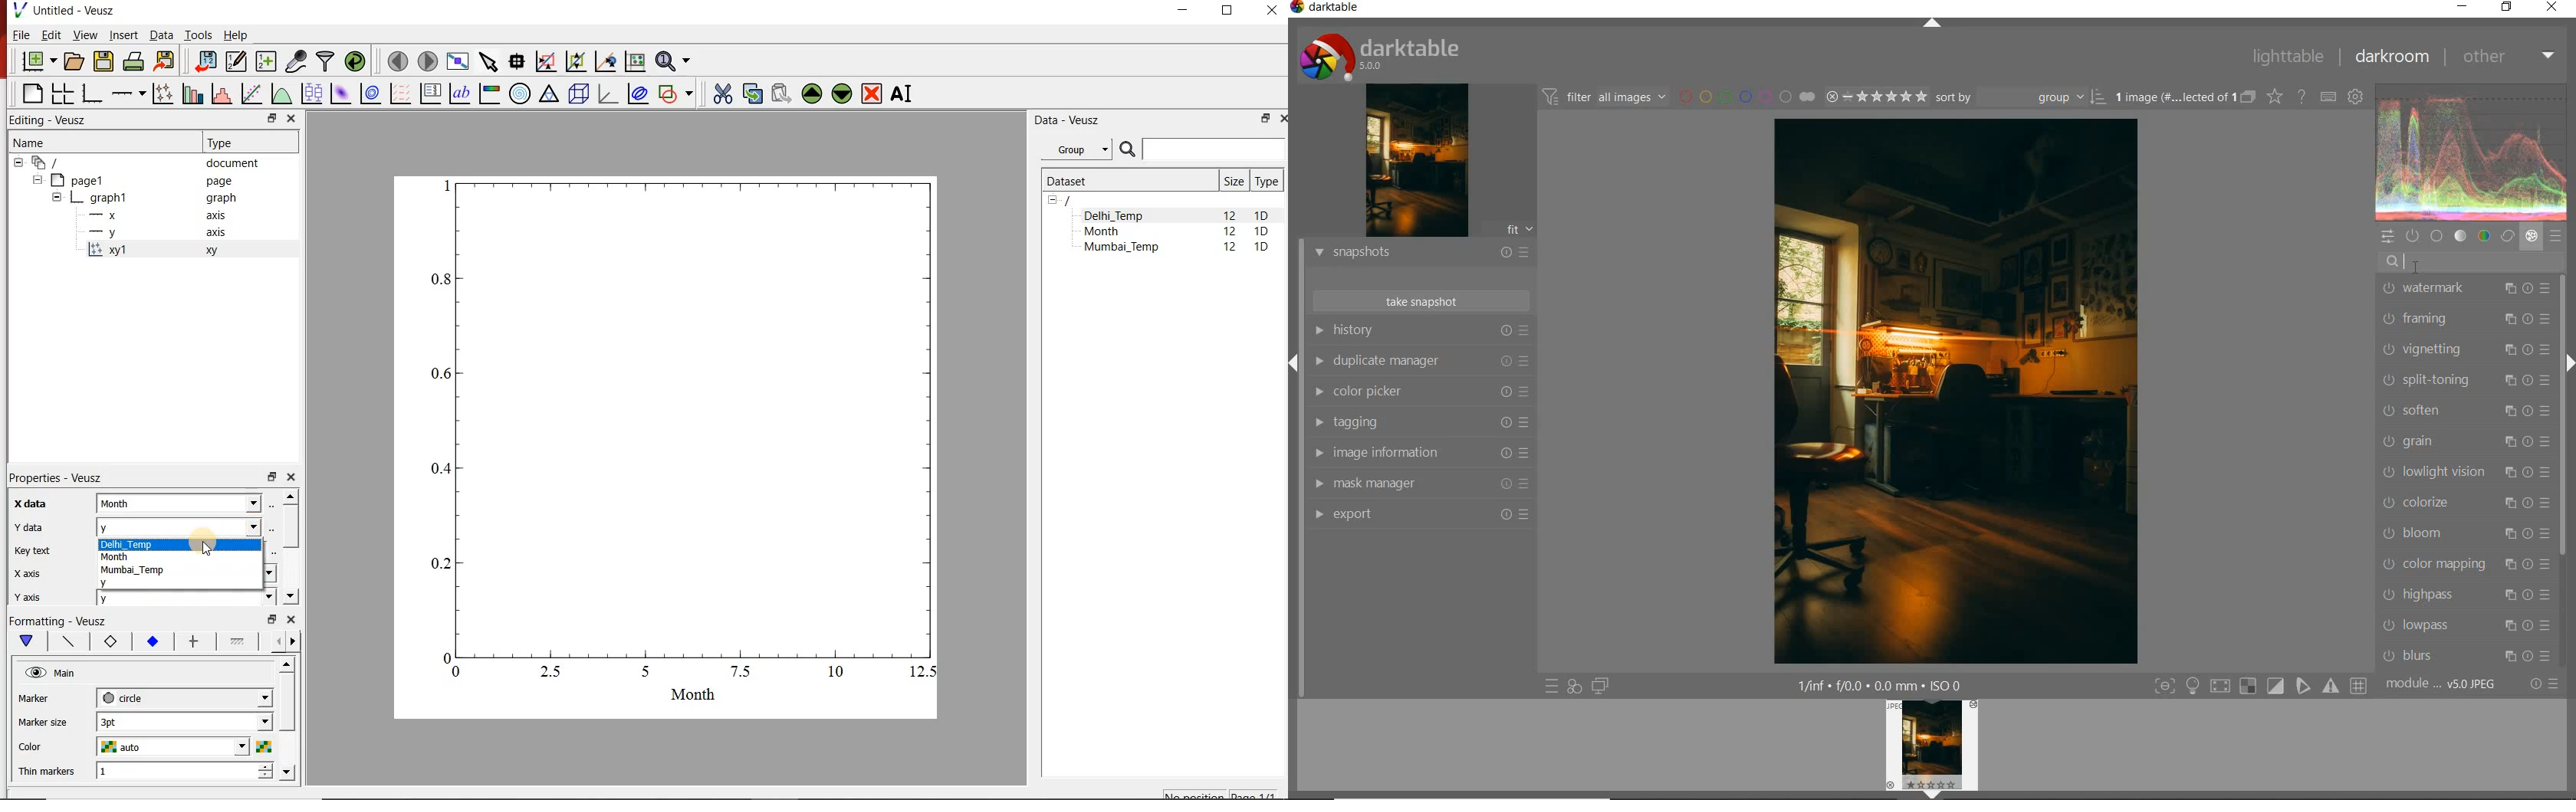 This screenshot has height=812, width=2576. What do you see at coordinates (683, 437) in the screenshot?
I see `graph1` at bounding box center [683, 437].